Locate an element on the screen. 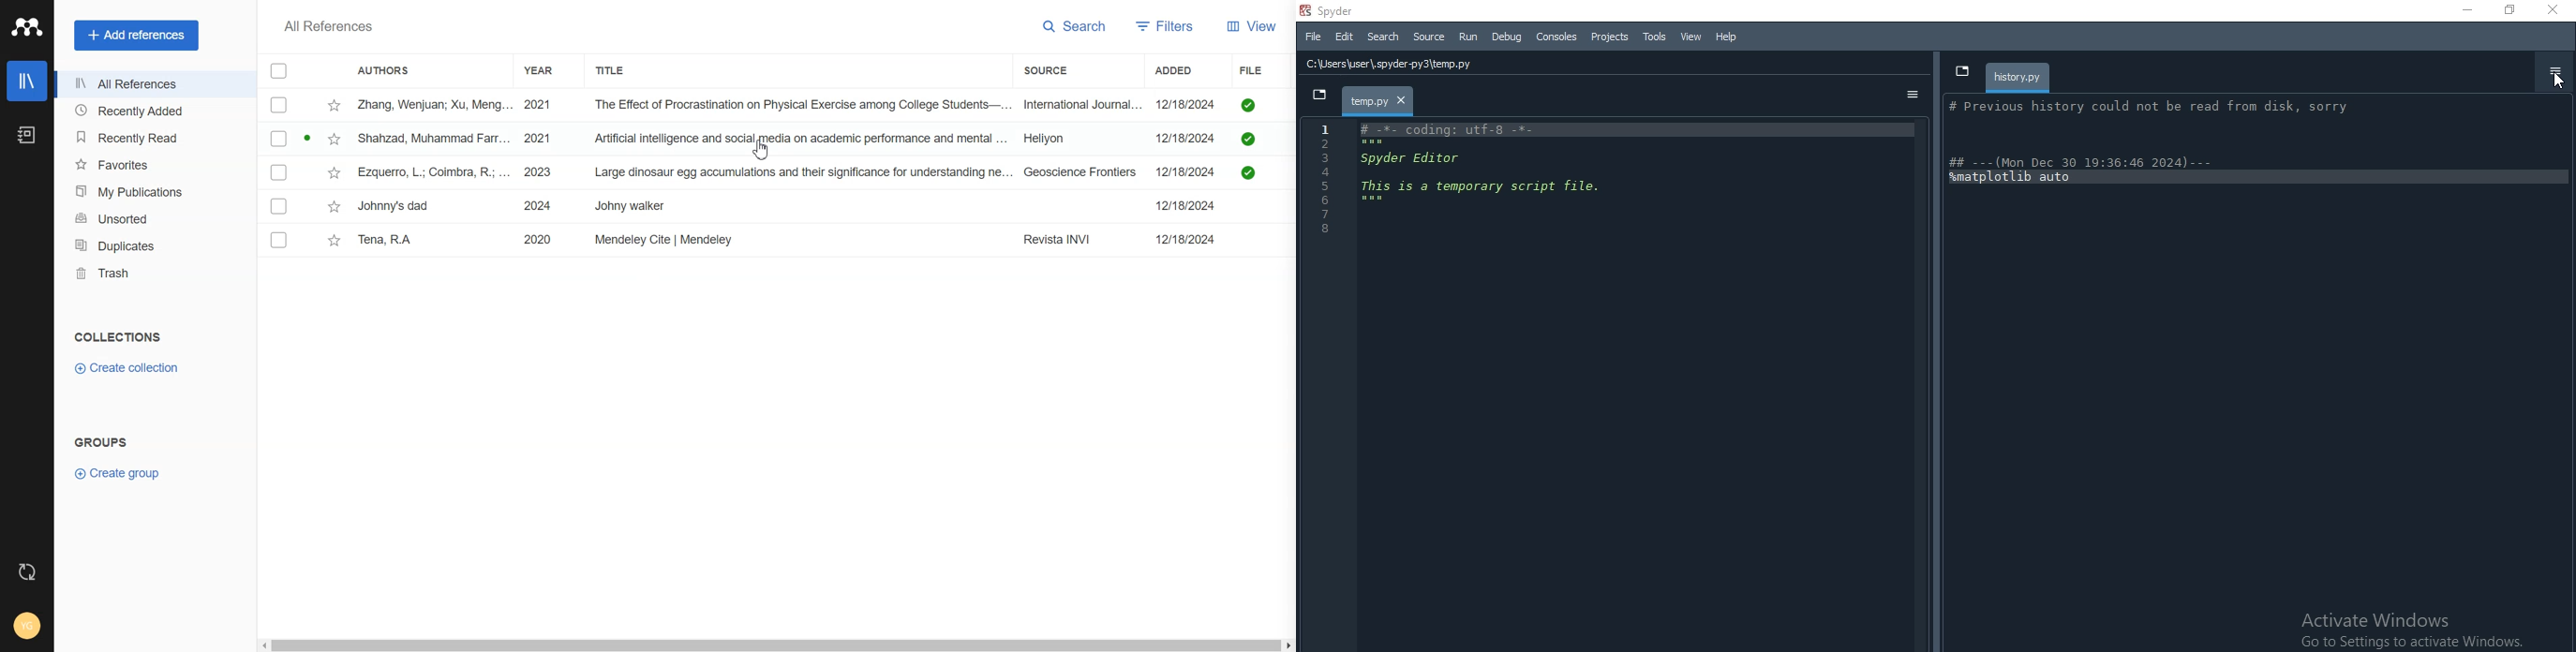 The image size is (2576, 672). Help is located at coordinates (1727, 37).